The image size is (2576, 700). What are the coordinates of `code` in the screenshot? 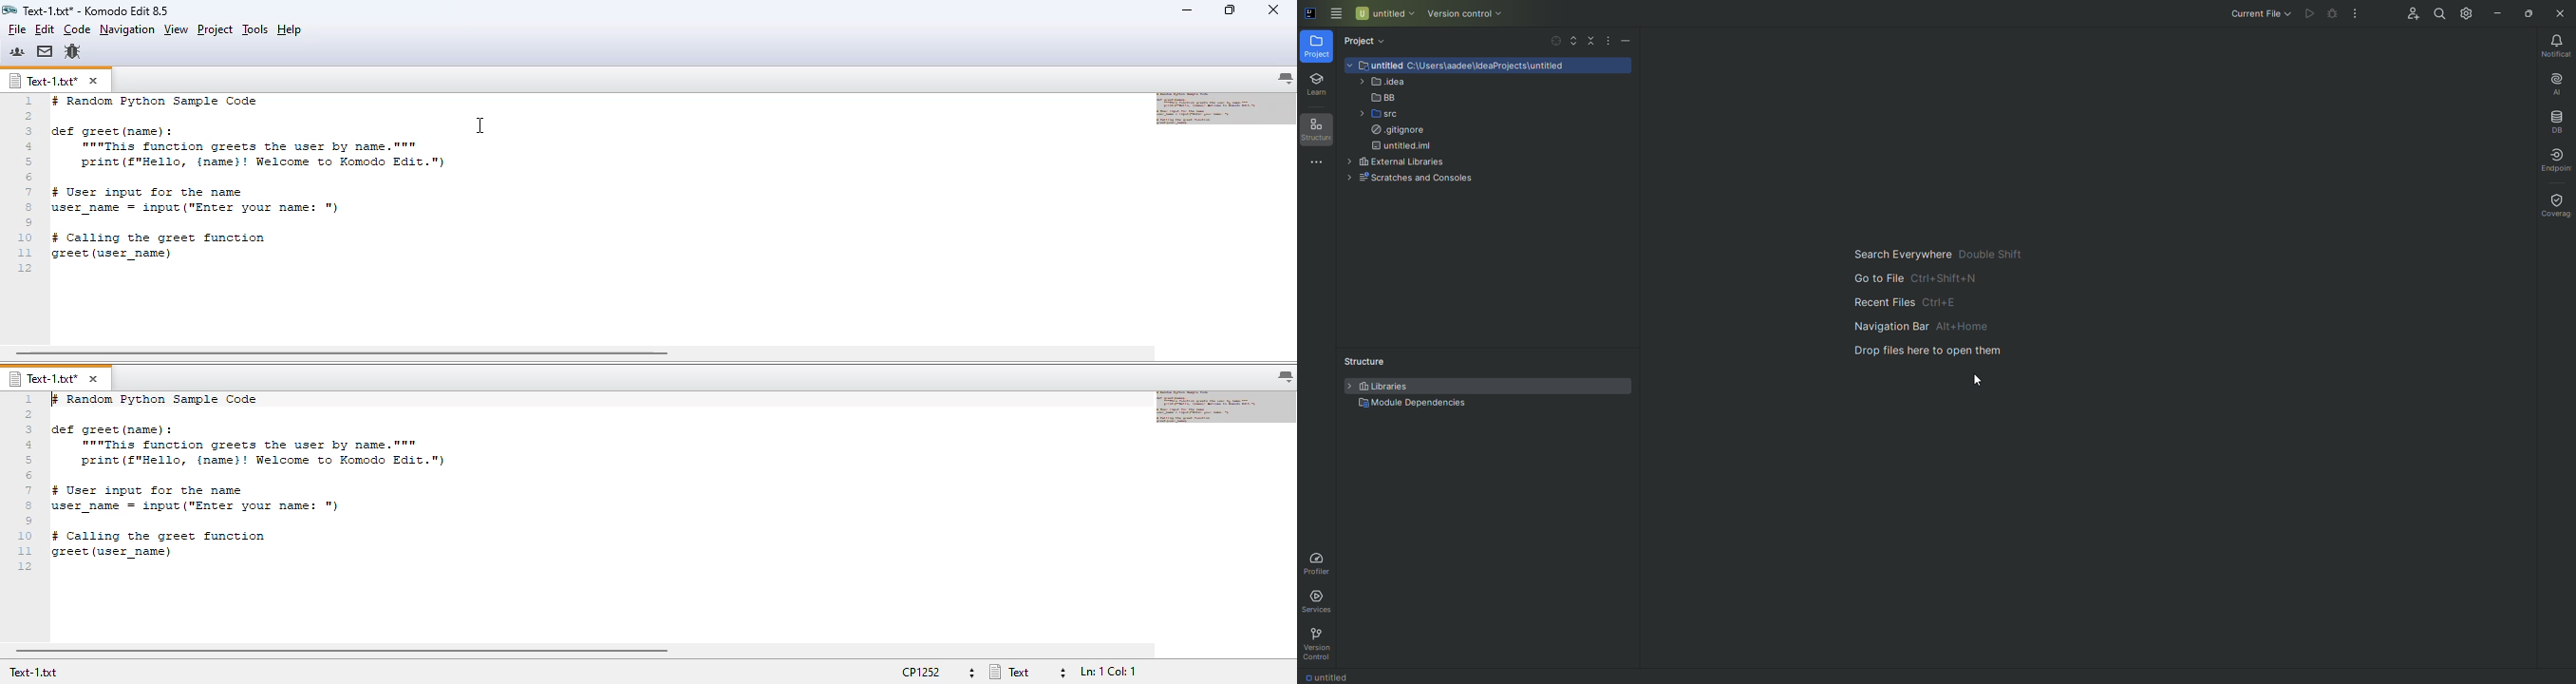 It's located at (77, 29).